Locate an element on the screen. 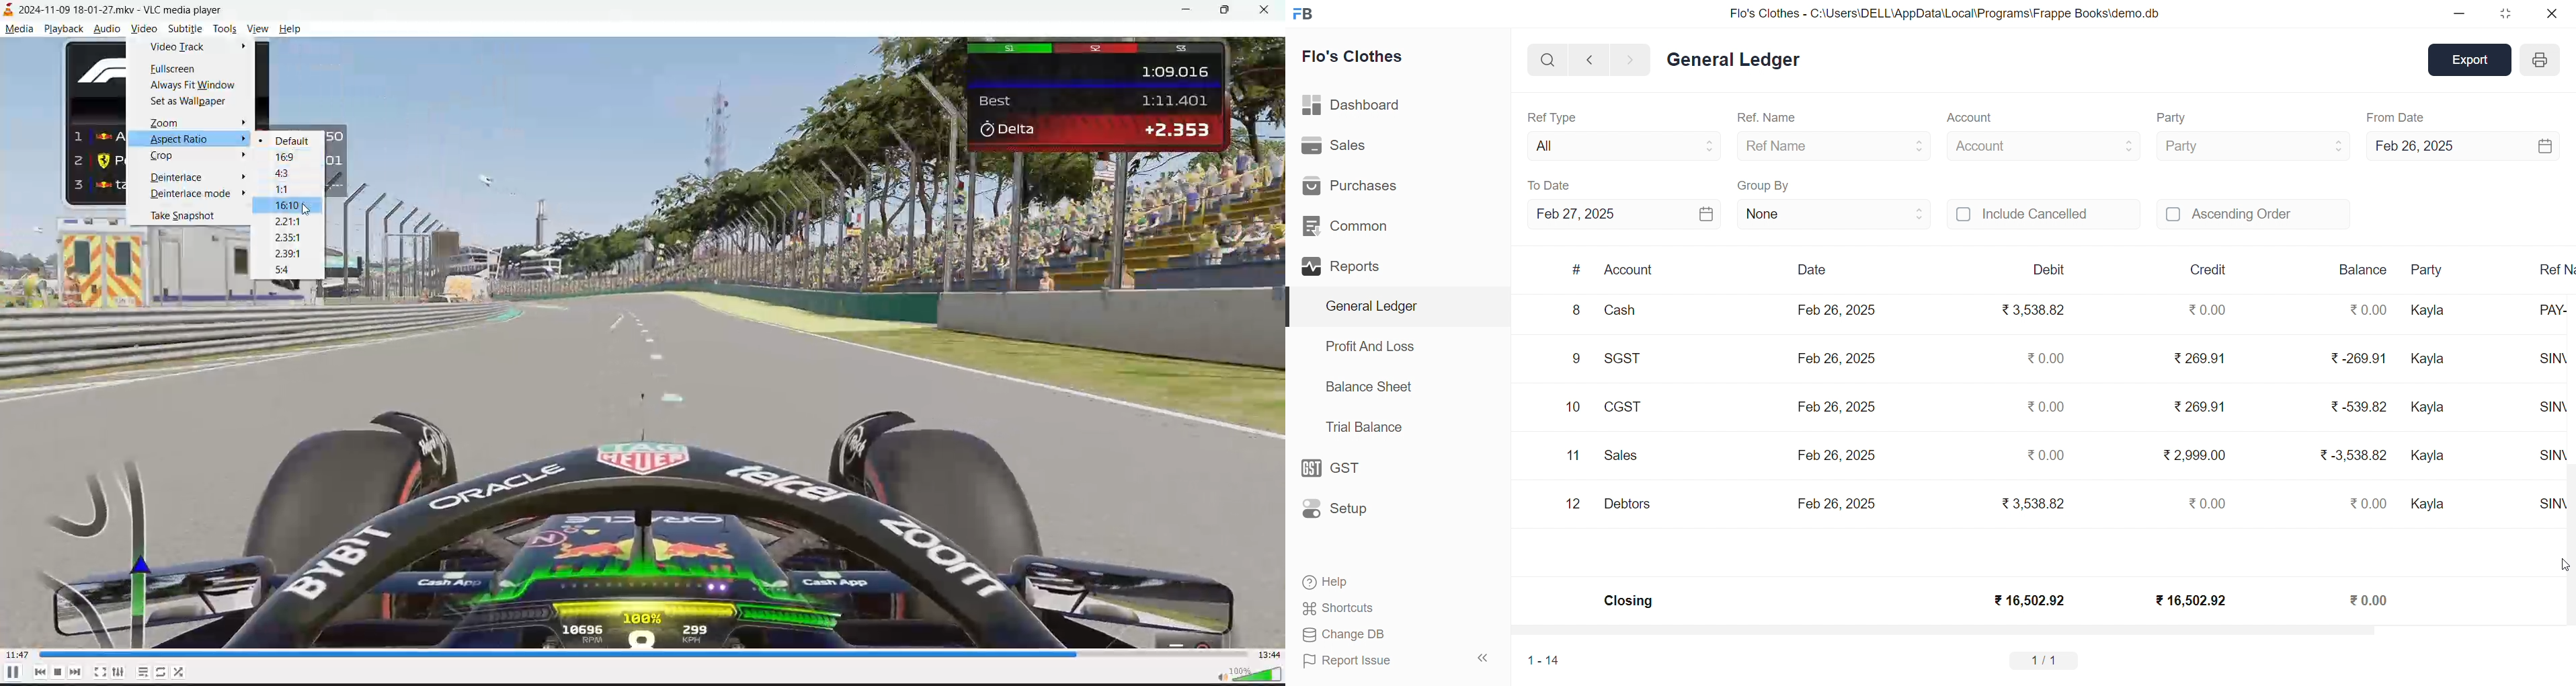 Image resolution: width=2576 pixels, height=700 pixels. cursor is located at coordinates (305, 210).